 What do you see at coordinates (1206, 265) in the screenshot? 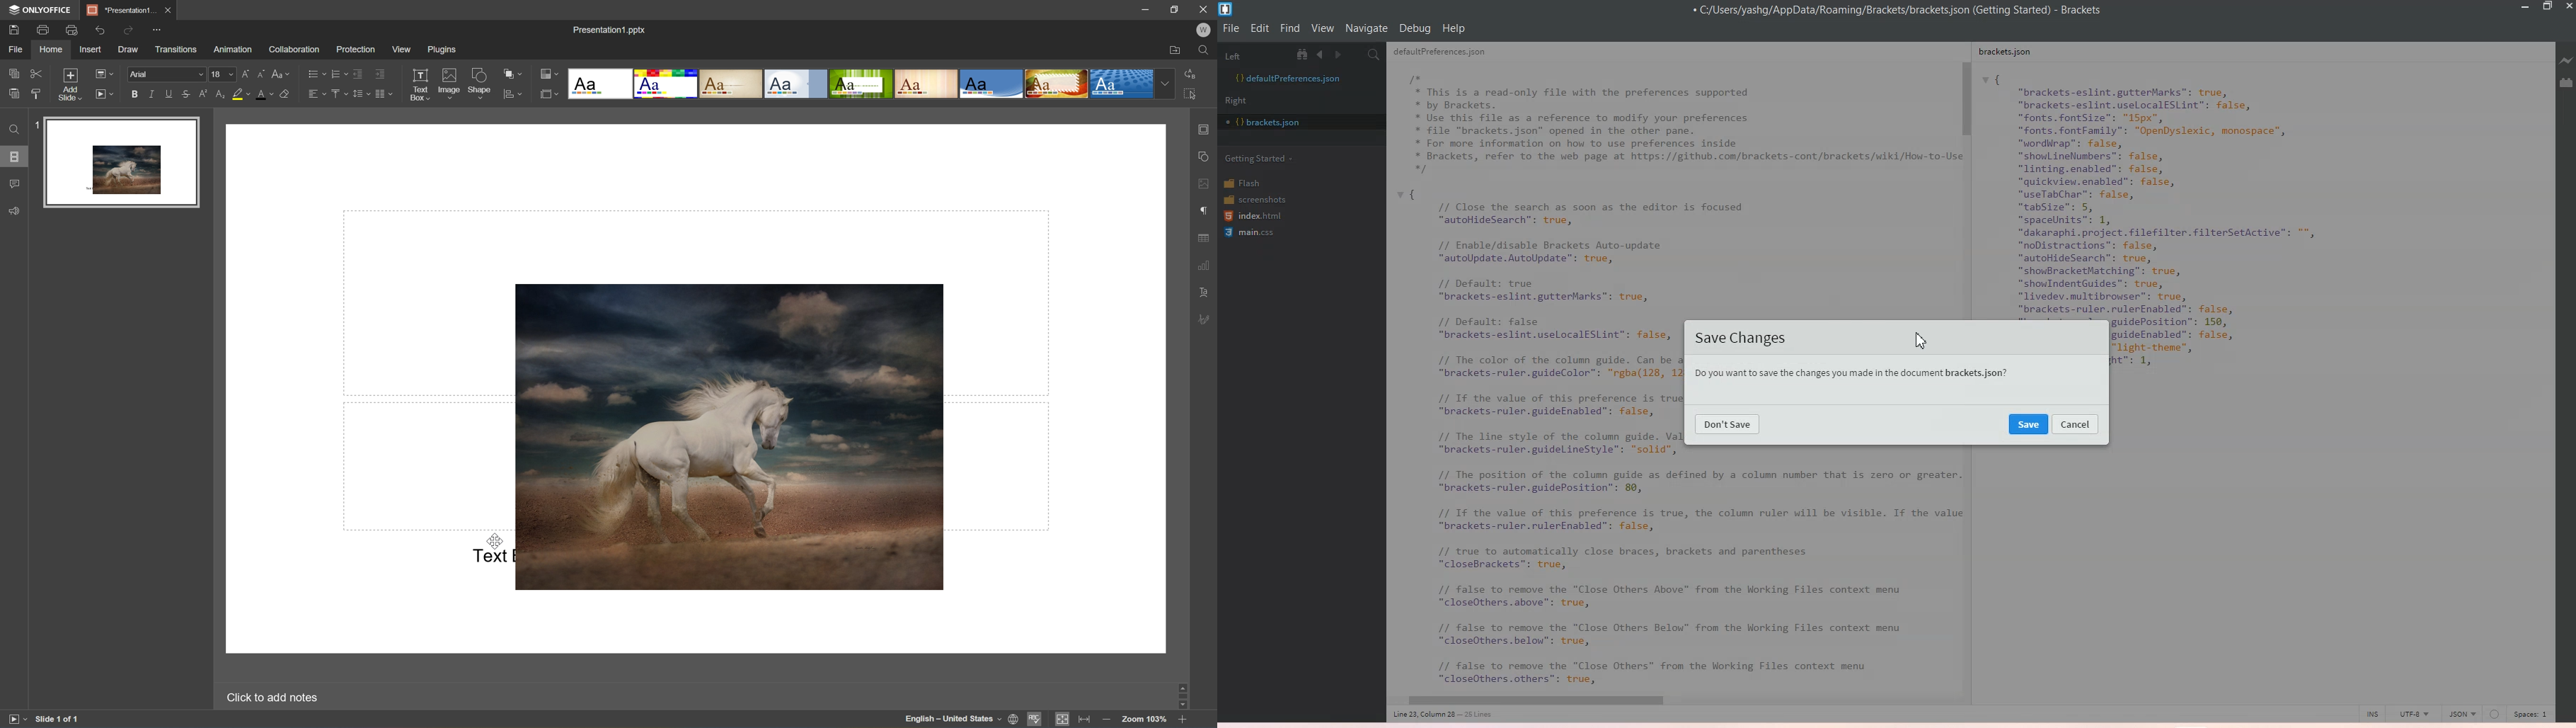
I see `Chart settings` at bounding box center [1206, 265].